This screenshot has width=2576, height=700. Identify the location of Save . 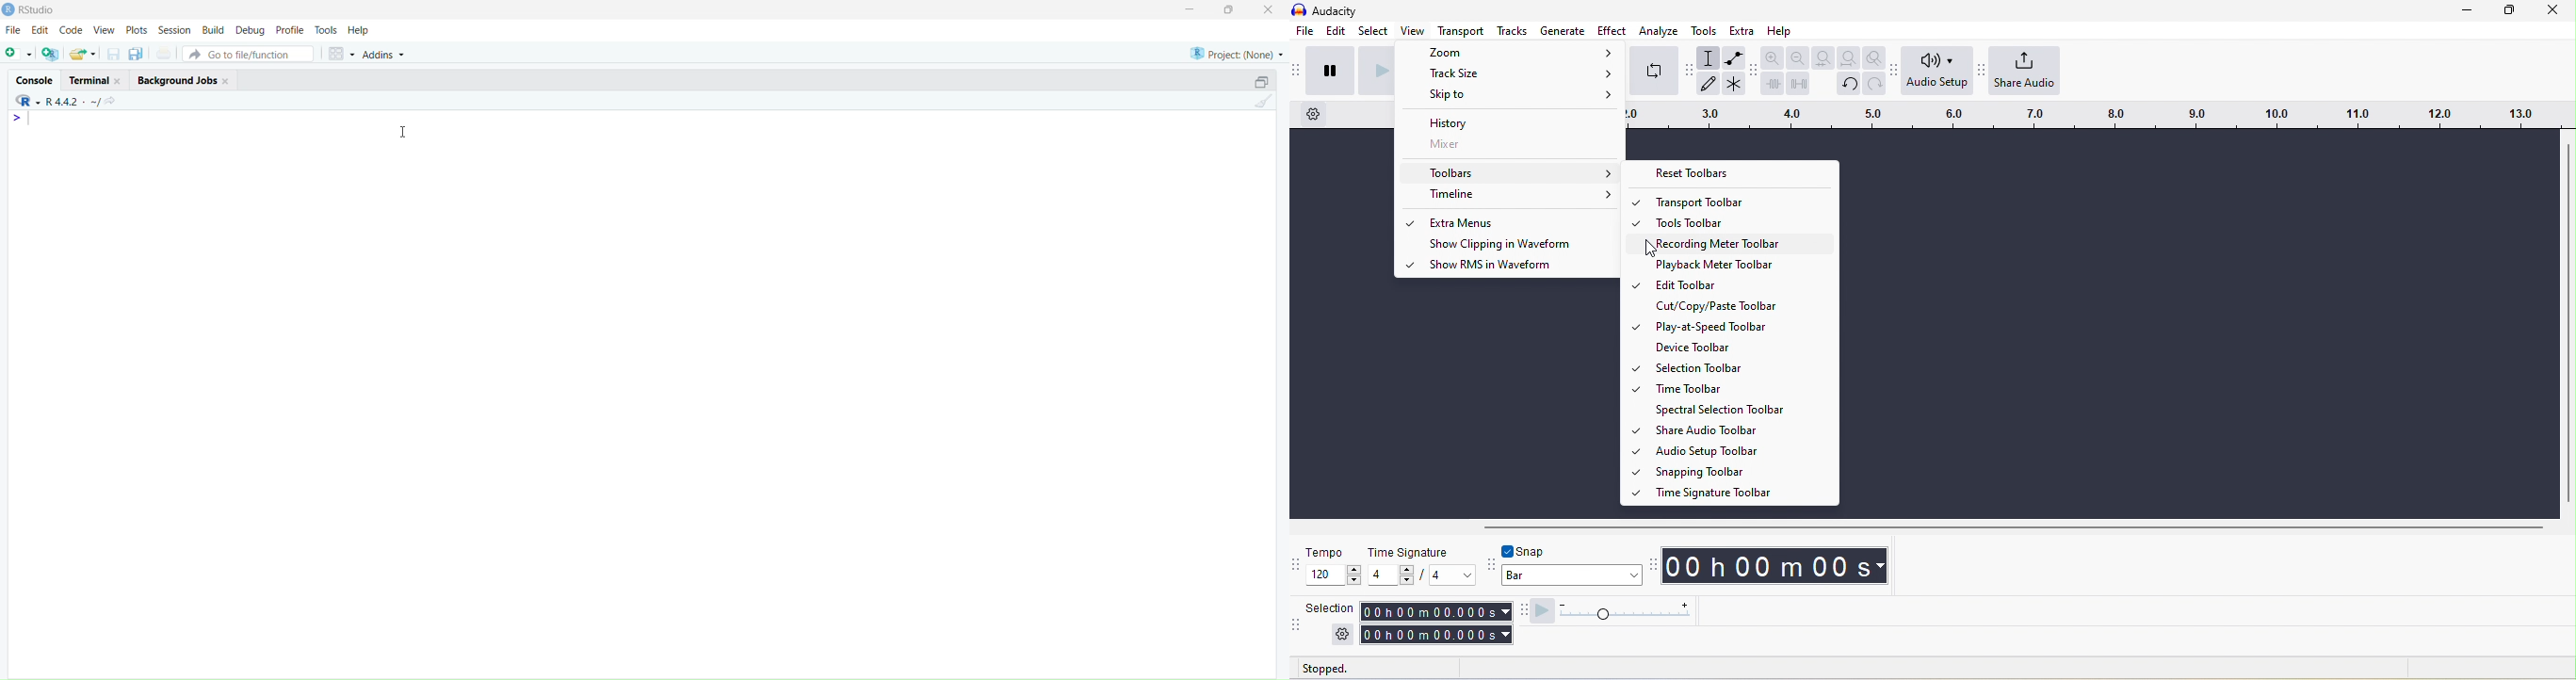
(114, 54).